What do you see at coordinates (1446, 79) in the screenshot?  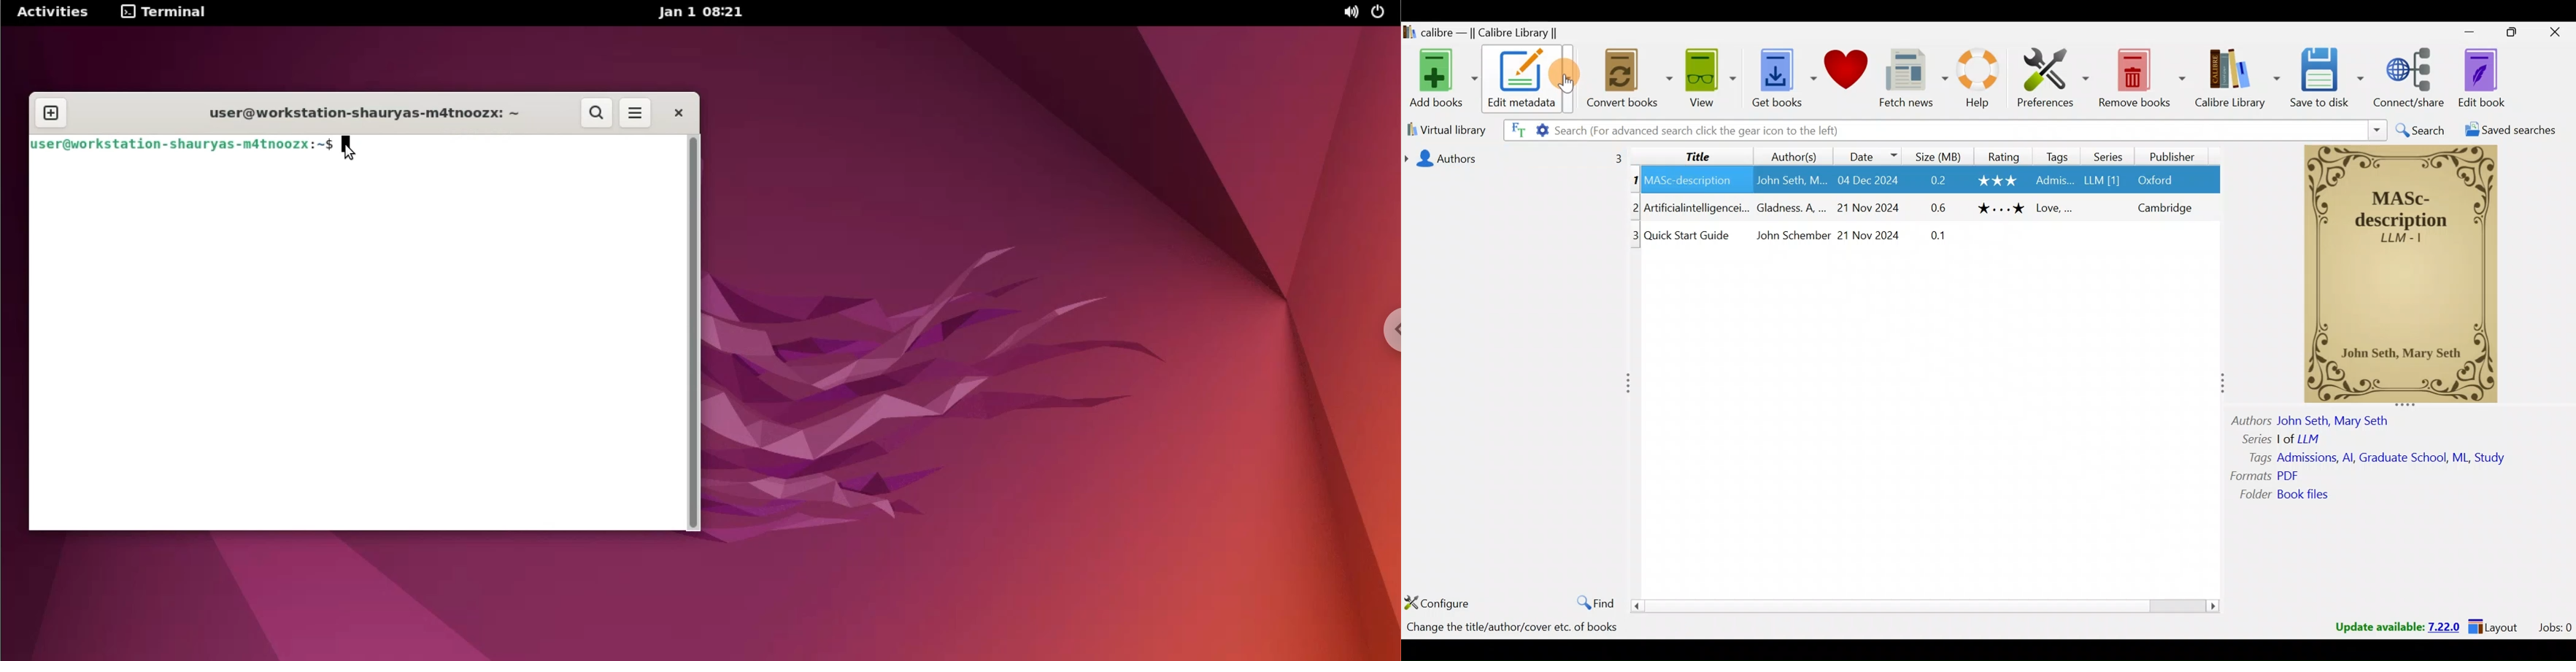 I see `Add books` at bounding box center [1446, 79].